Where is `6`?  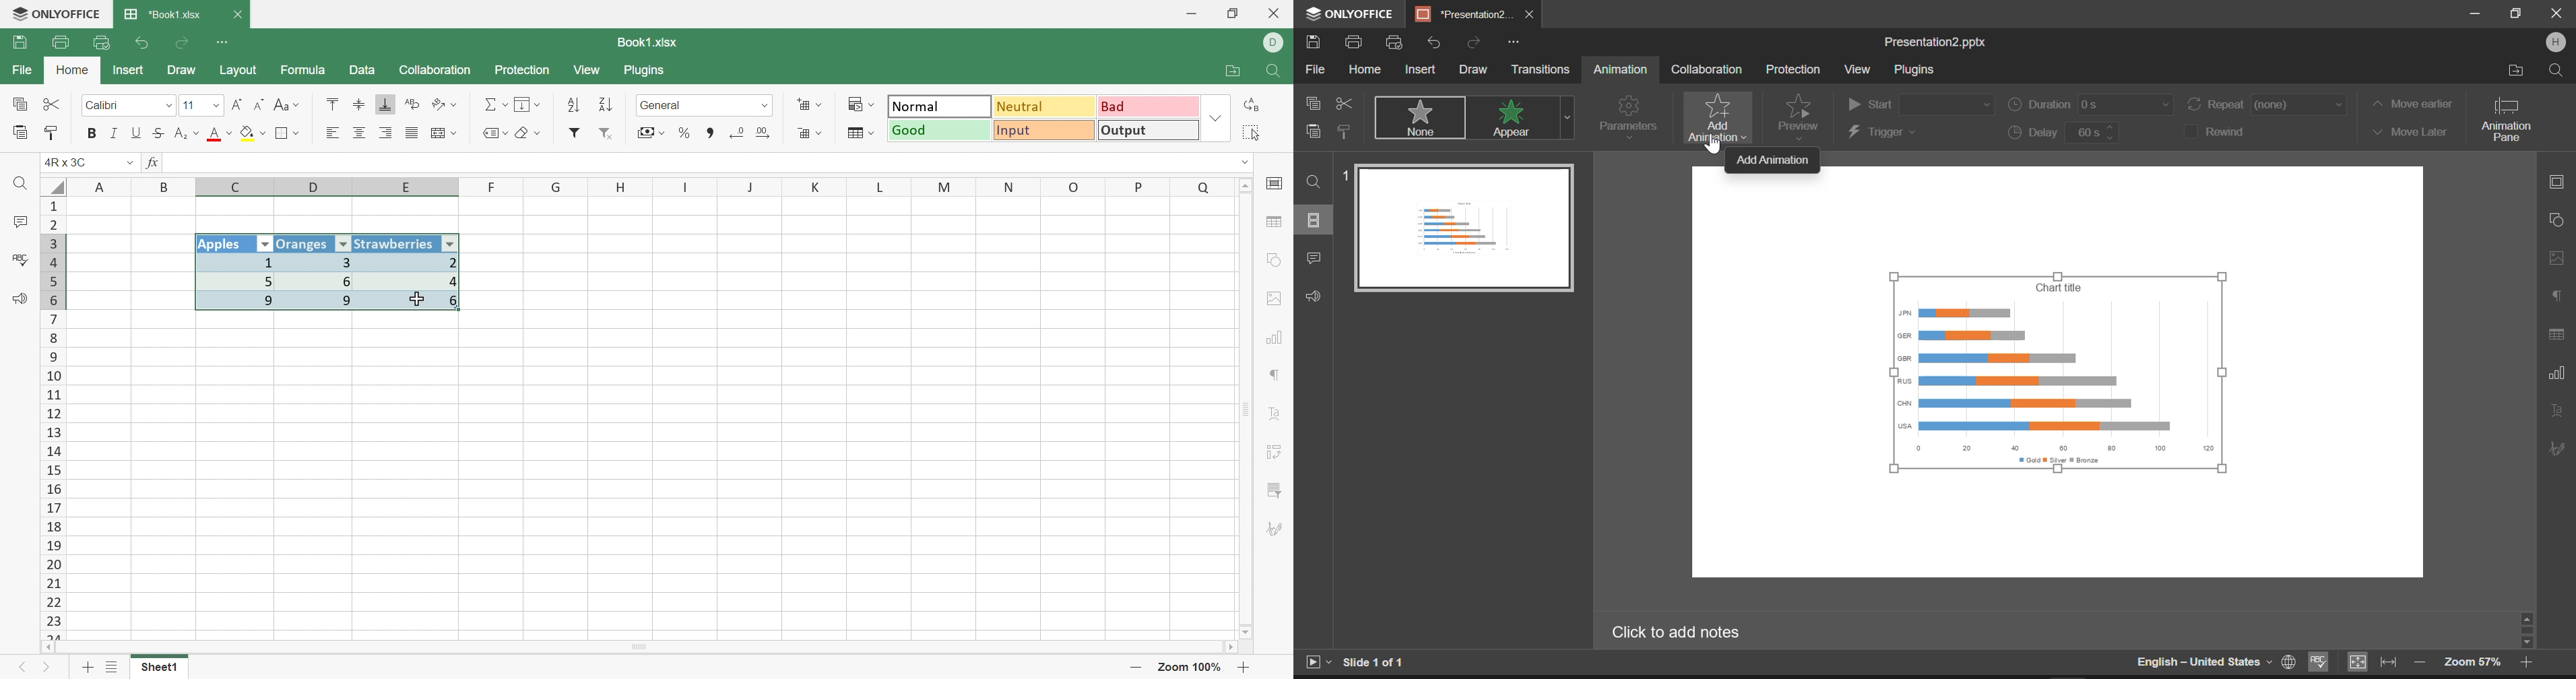 6 is located at coordinates (323, 281).